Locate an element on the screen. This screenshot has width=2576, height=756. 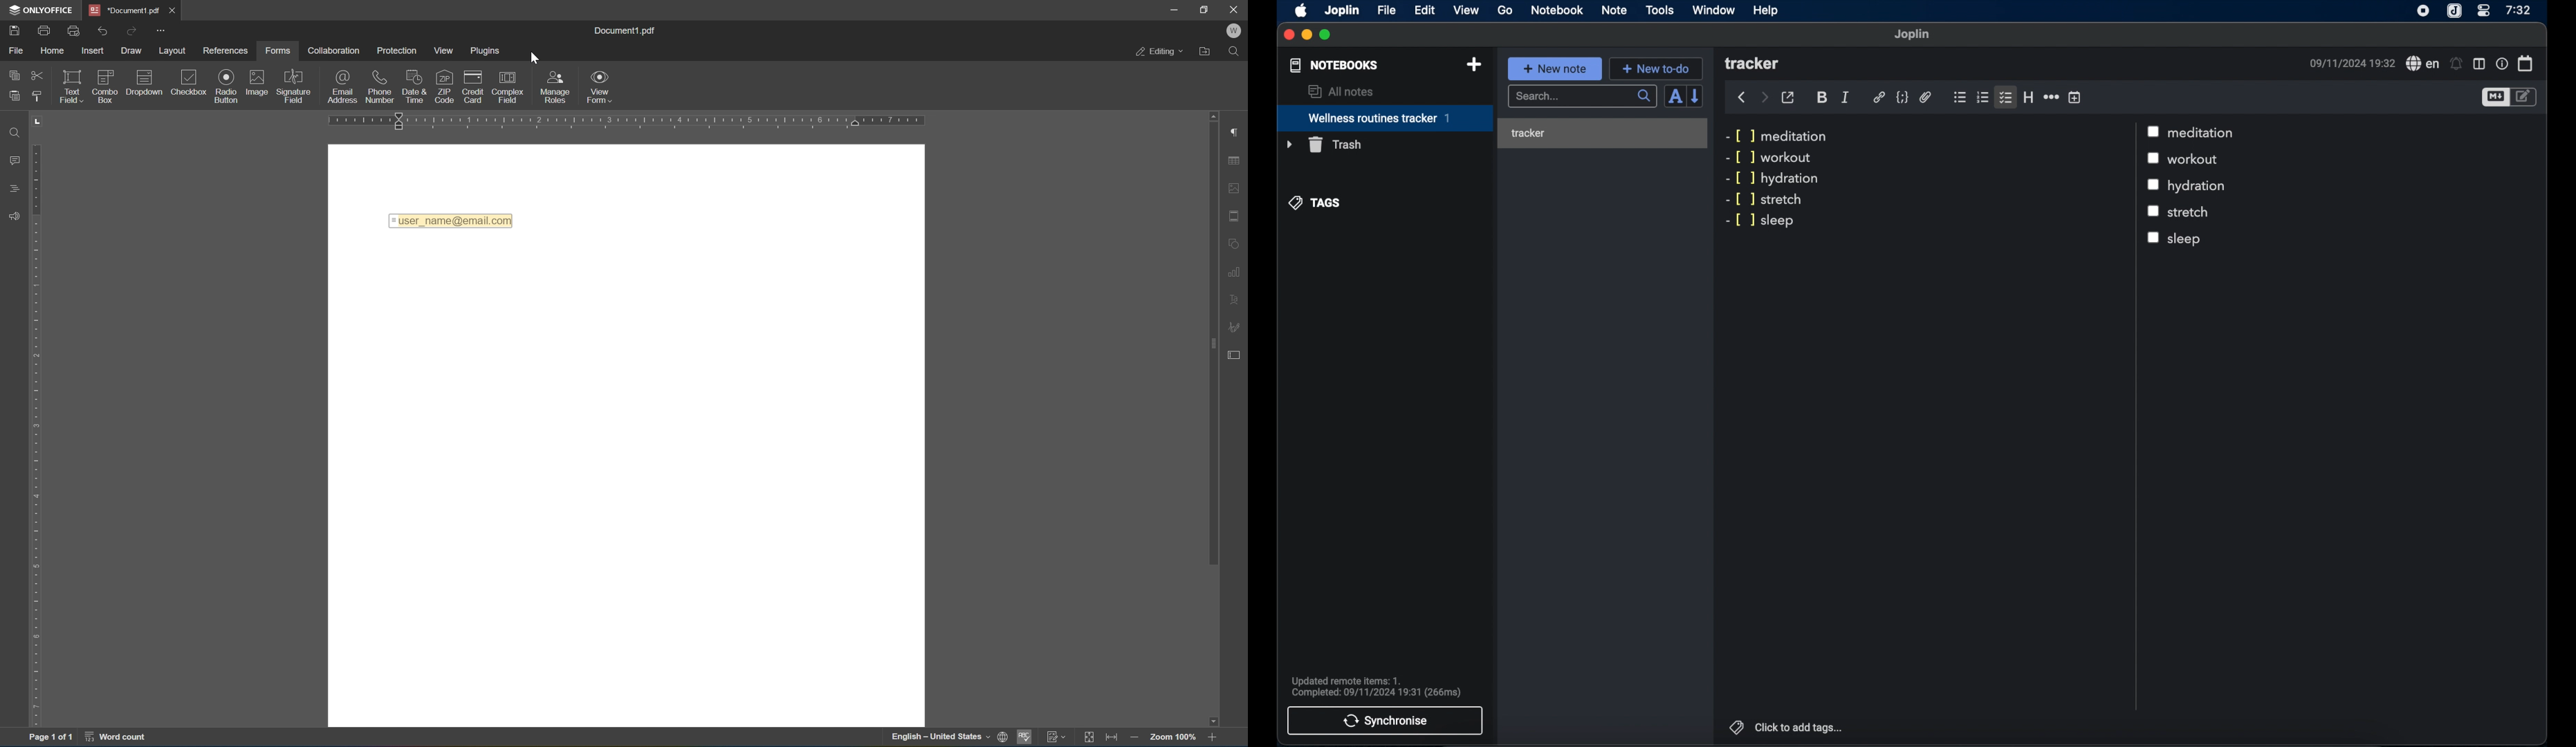
ruler is located at coordinates (39, 419).